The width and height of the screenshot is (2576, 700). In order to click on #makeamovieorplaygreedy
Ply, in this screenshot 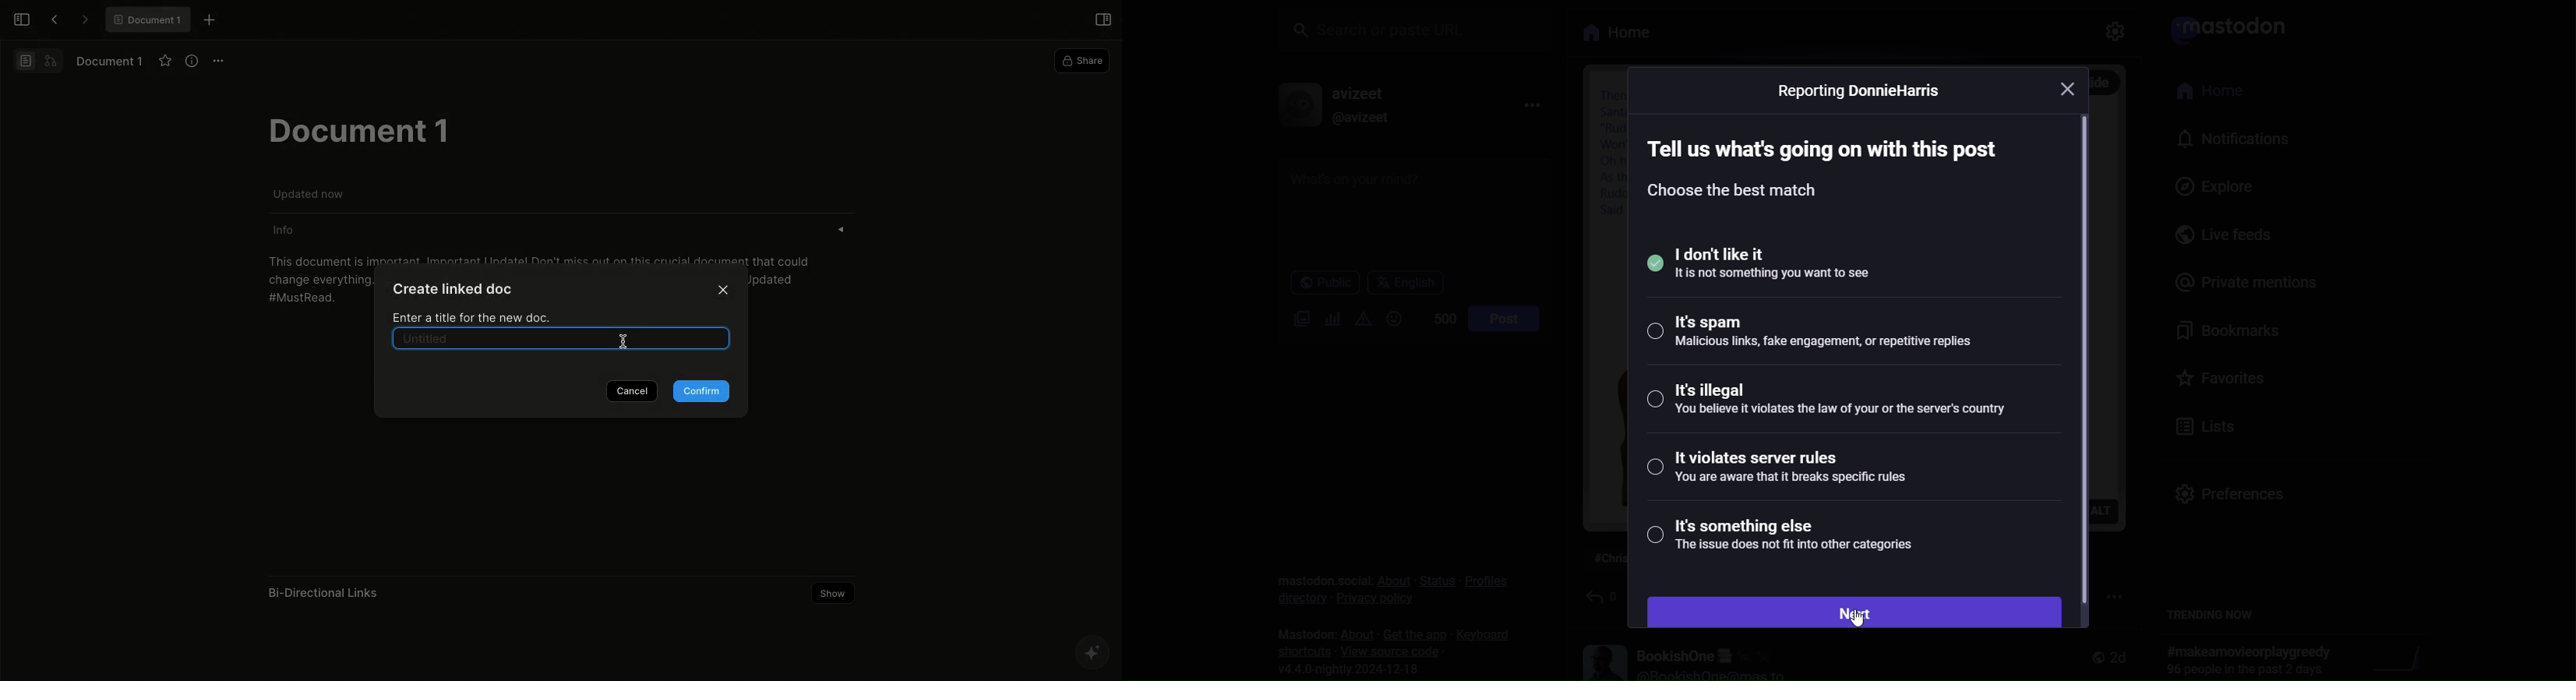, I will do `click(2244, 660)`.